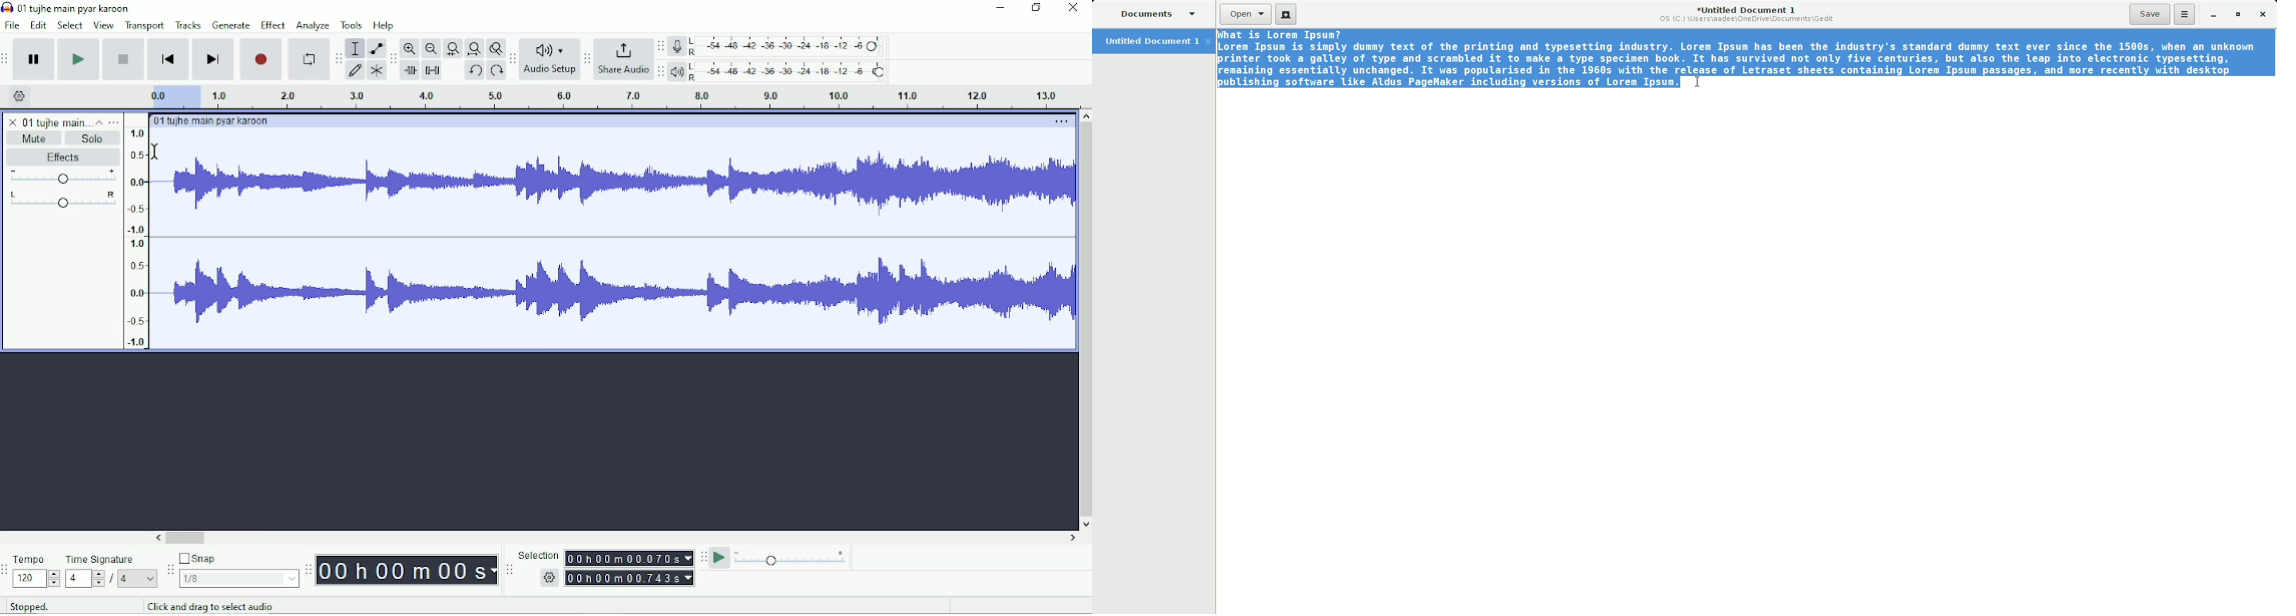  Describe the element at coordinates (431, 49) in the screenshot. I see `Zoom Out` at that location.